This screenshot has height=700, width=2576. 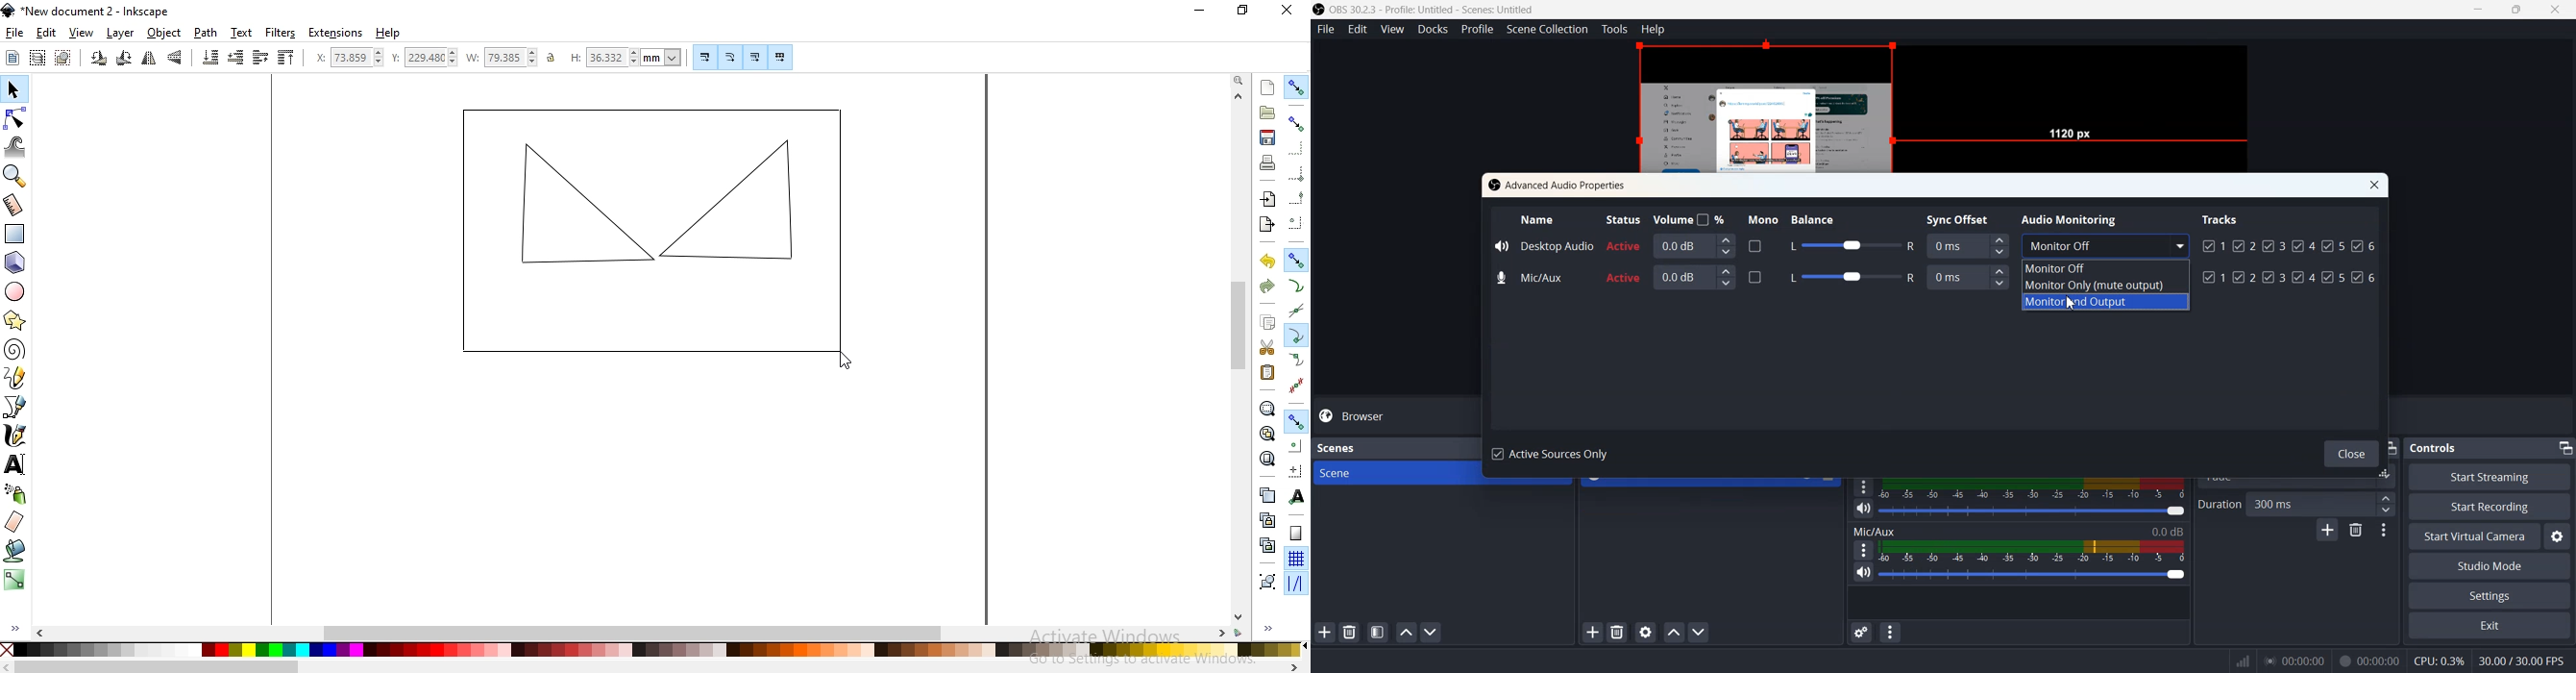 I want to click on Docks, so click(x=1433, y=30).